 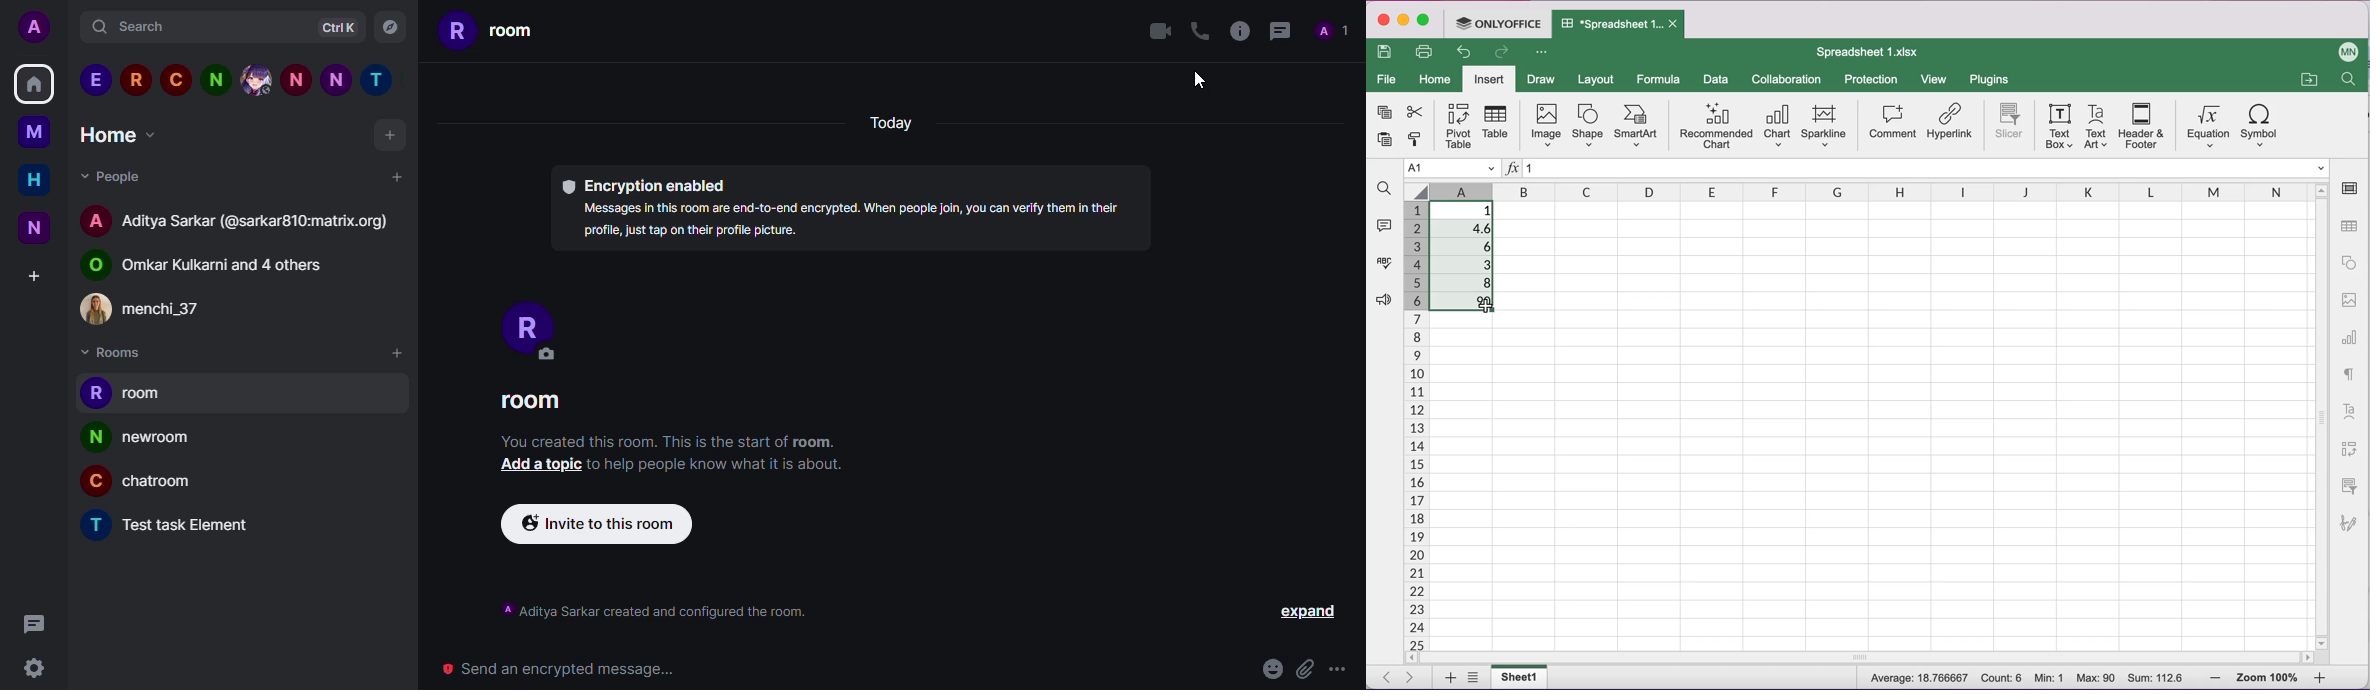 I want to click on Video call, so click(x=1162, y=31).